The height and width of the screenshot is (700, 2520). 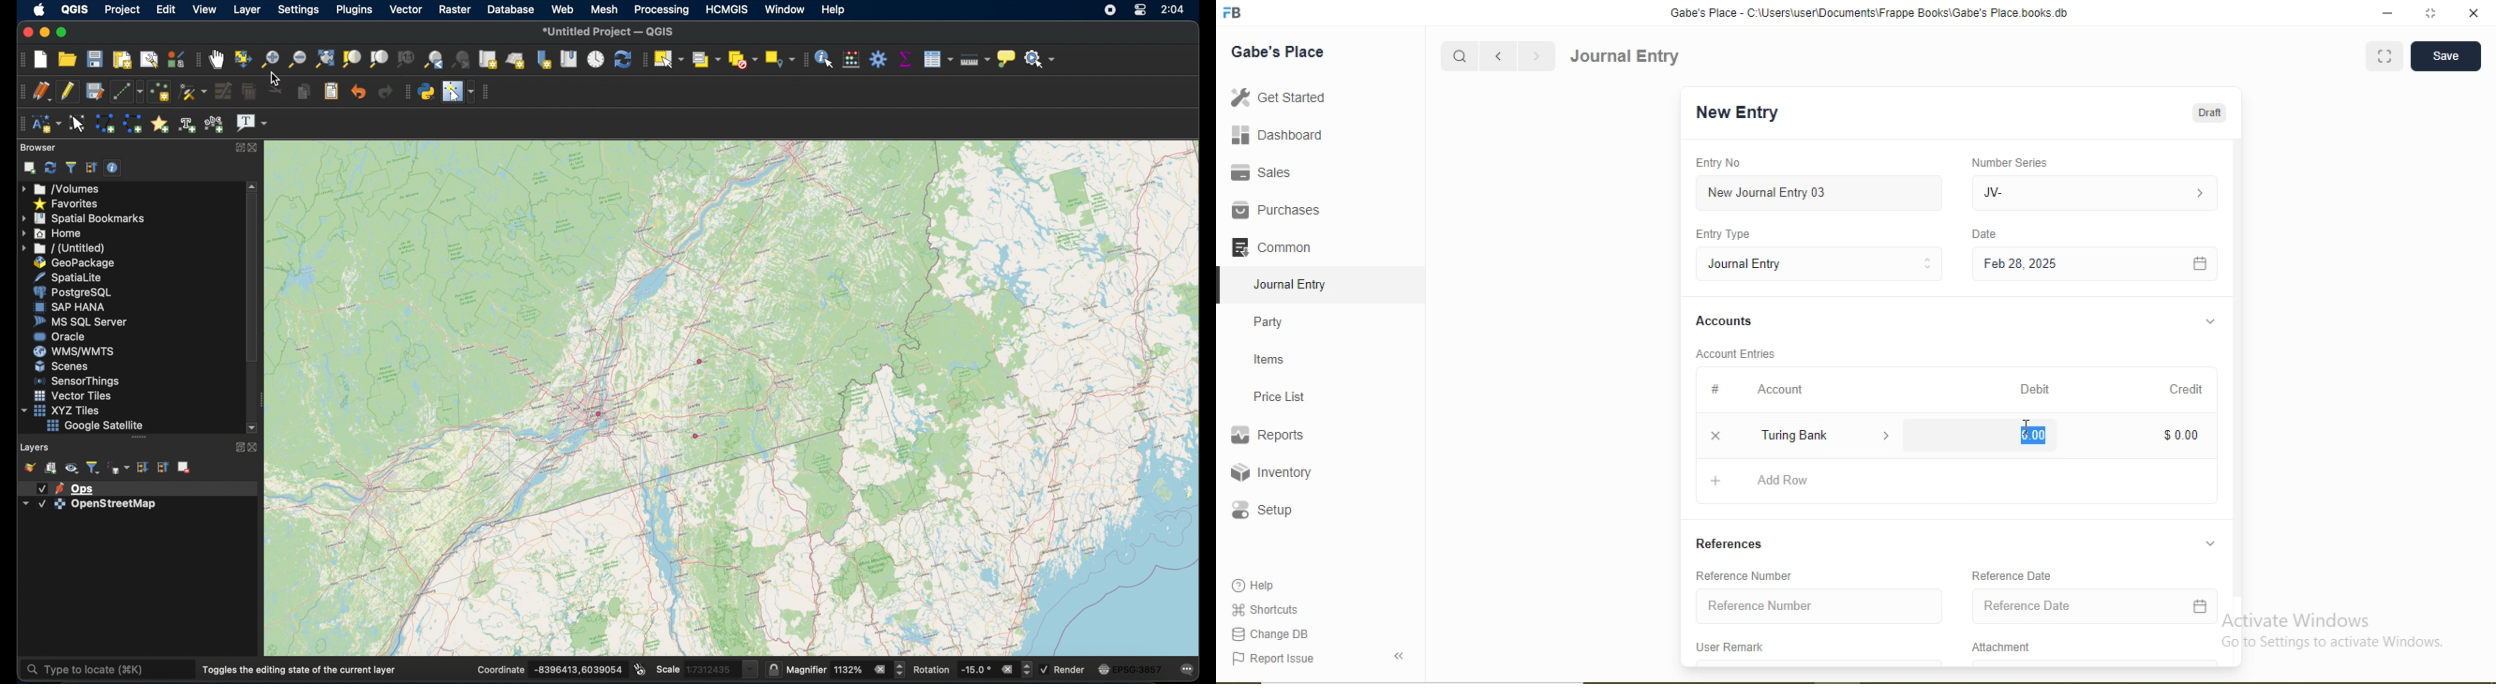 I want to click on Cursor, so click(x=2024, y=426).